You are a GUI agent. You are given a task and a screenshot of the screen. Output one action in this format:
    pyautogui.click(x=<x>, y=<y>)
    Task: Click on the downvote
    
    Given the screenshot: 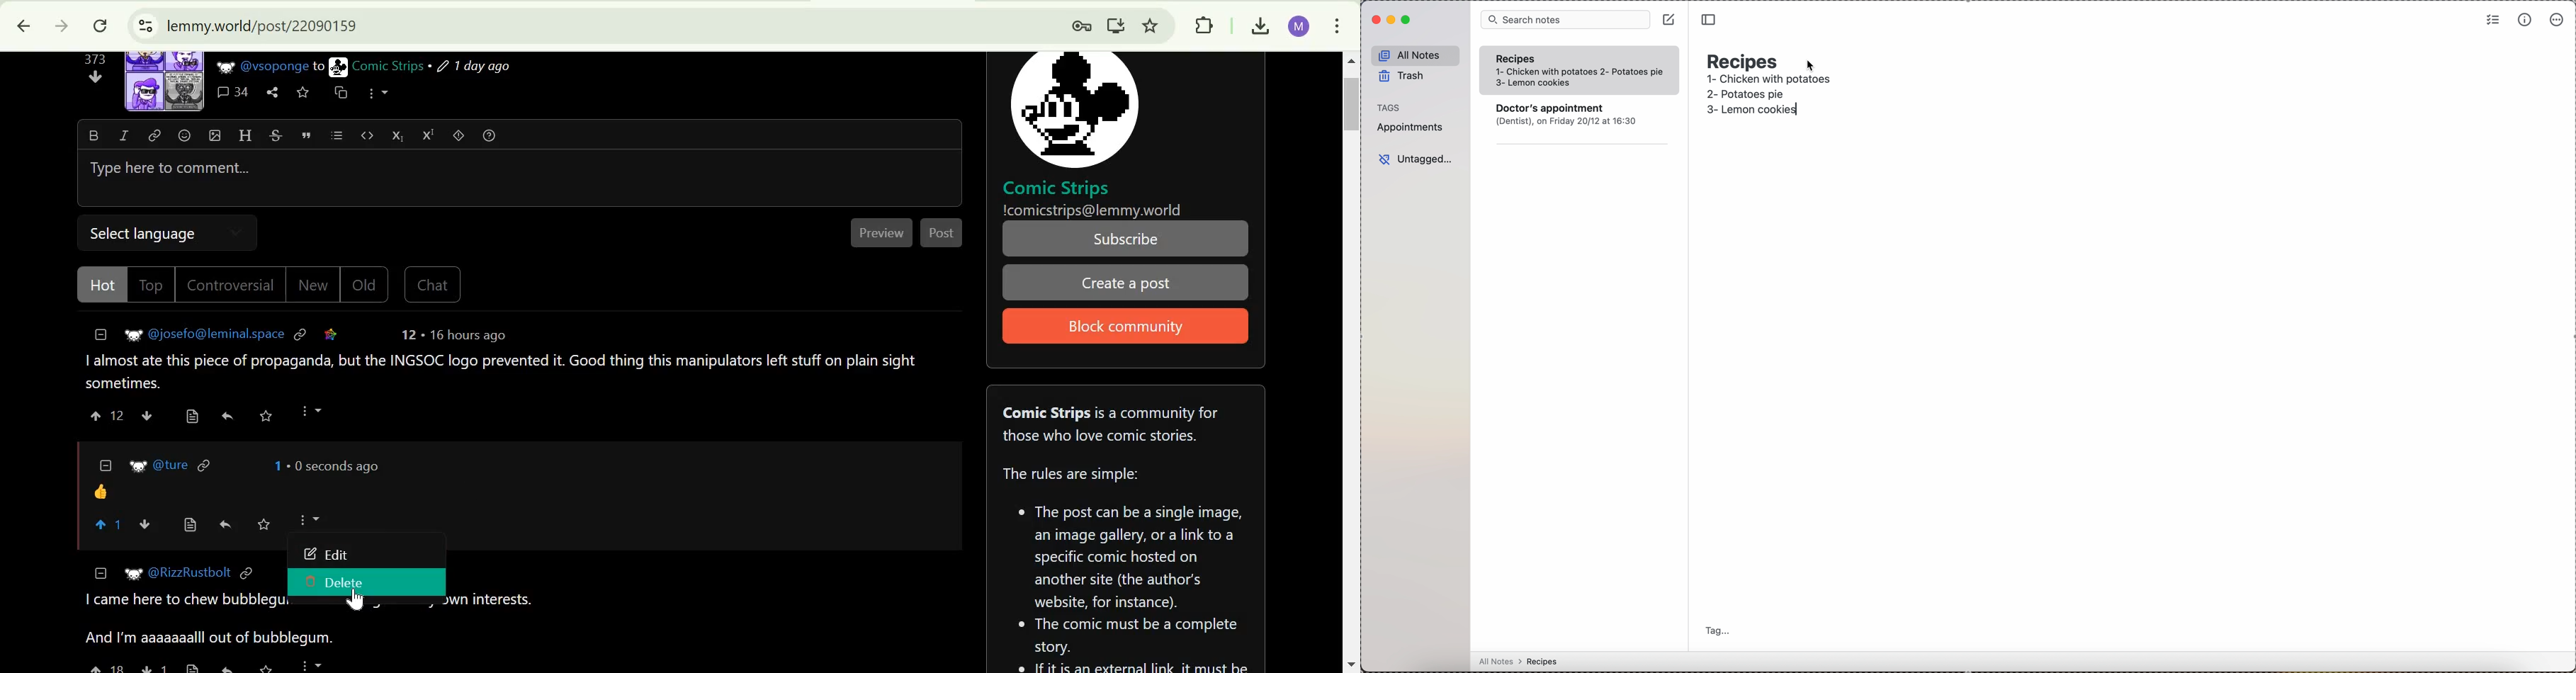 What is the action you would take?
    pyautogui.click(x=147, y=524)
    